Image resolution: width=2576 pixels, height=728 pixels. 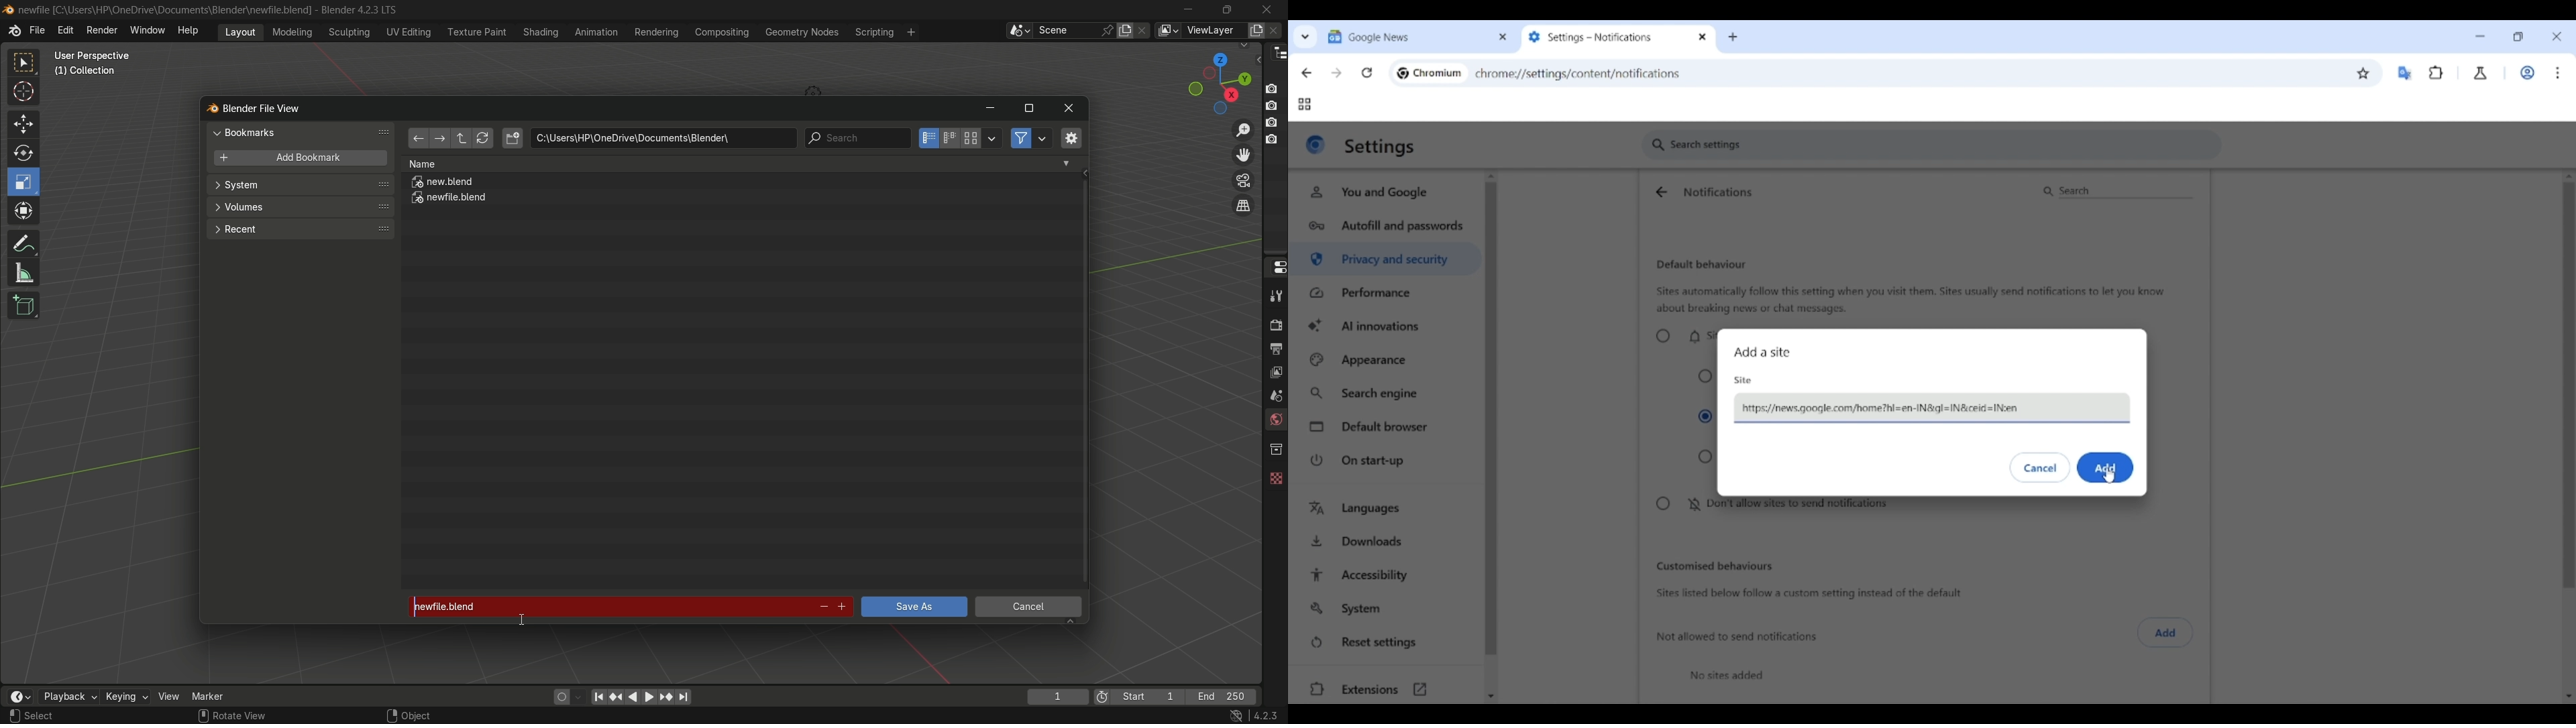 What do you see at coordinates (1932, 145) in the screenshot?
I see `Search settings` at bounding box center [1932, 145].